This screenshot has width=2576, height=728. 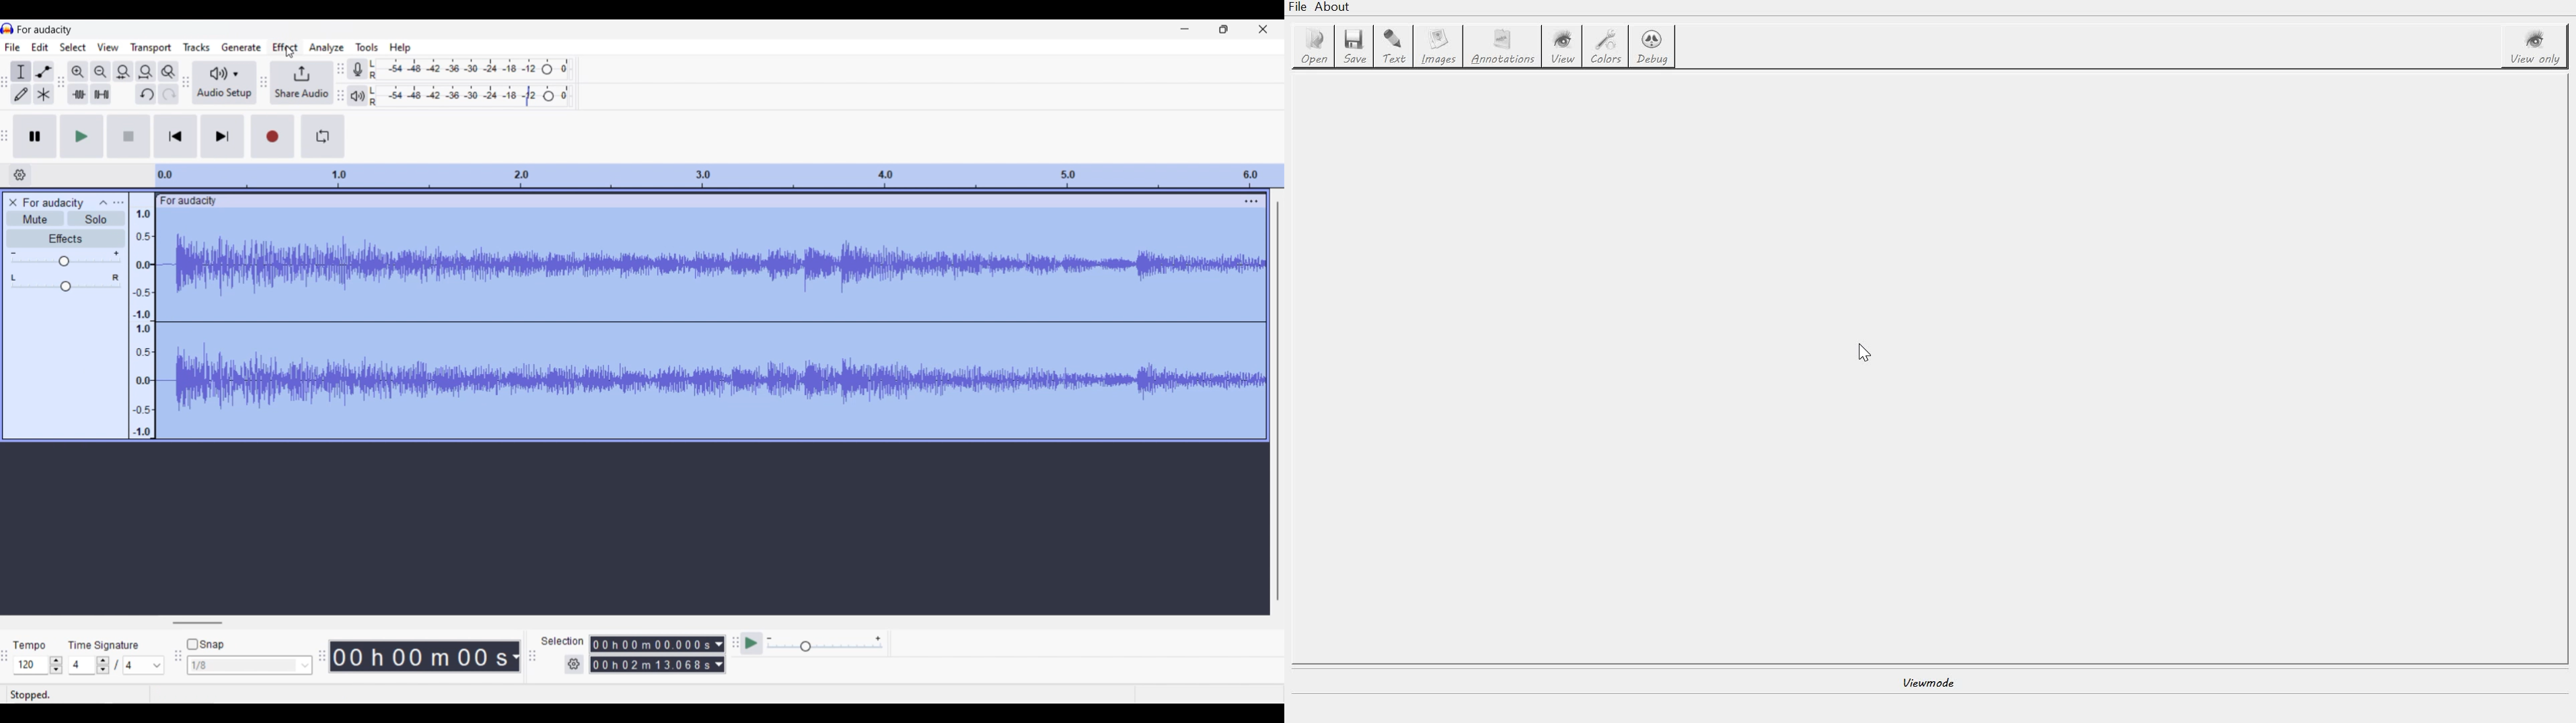 I want to click on Trim audio outside selection, so click(x=78, y=94).